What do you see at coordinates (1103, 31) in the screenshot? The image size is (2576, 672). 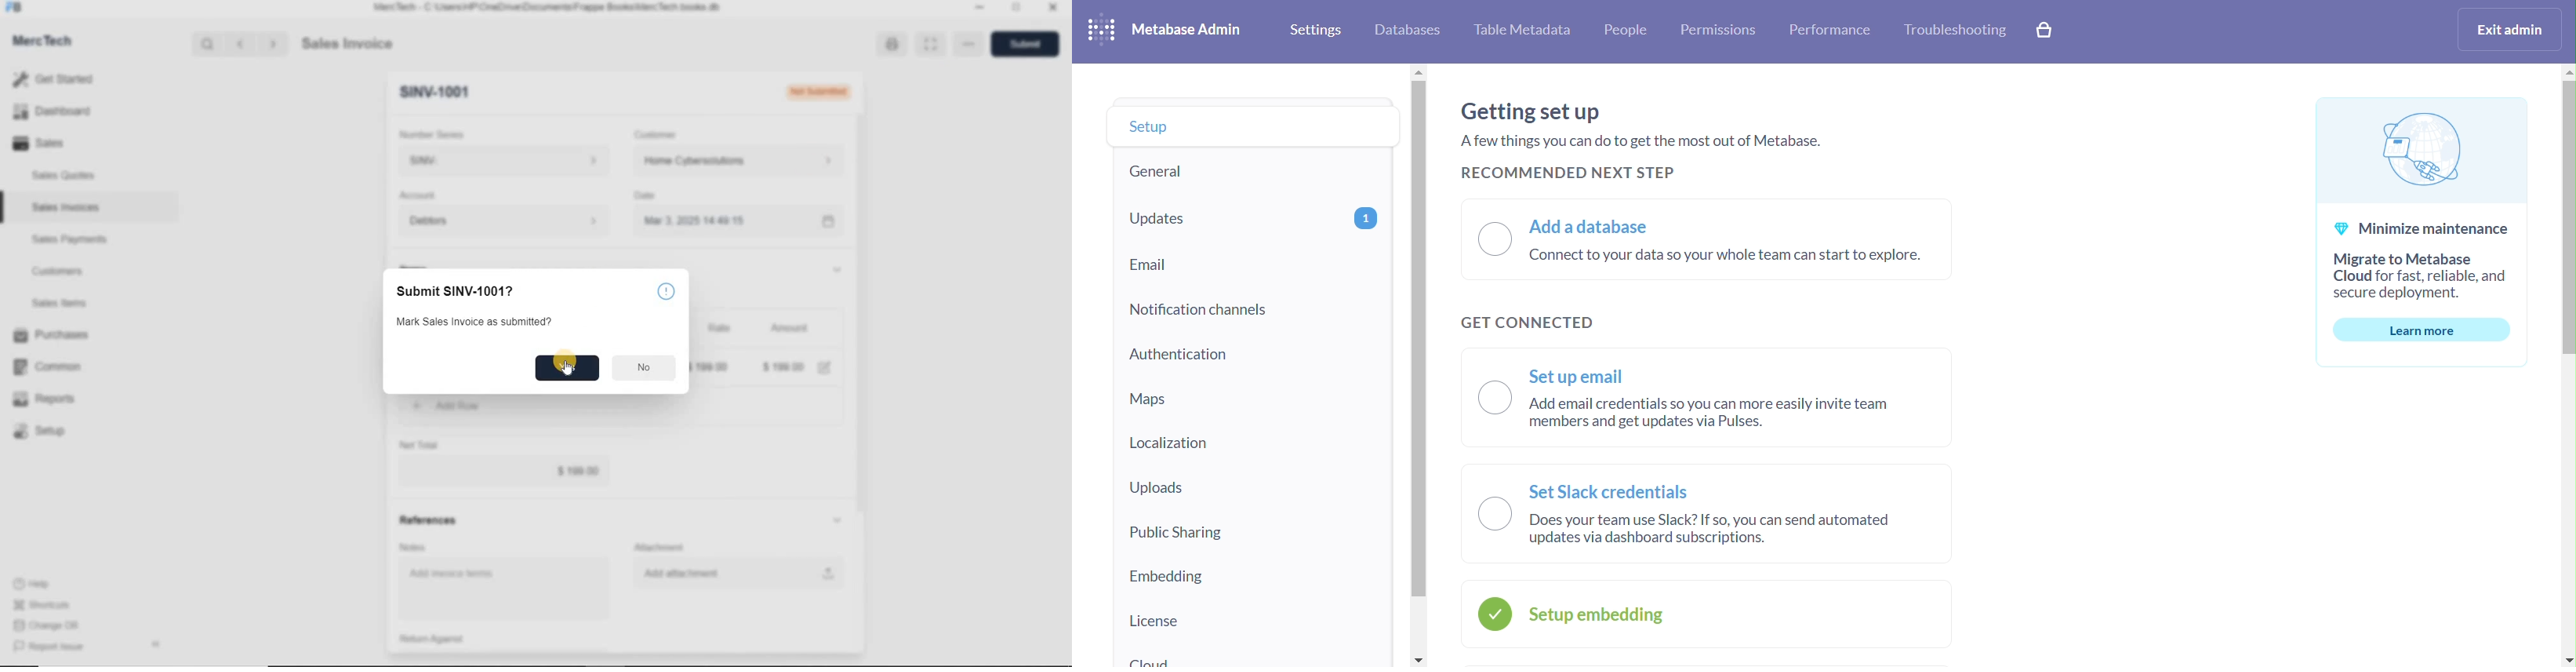 I see `logo` at bounding box center [1103, 31].